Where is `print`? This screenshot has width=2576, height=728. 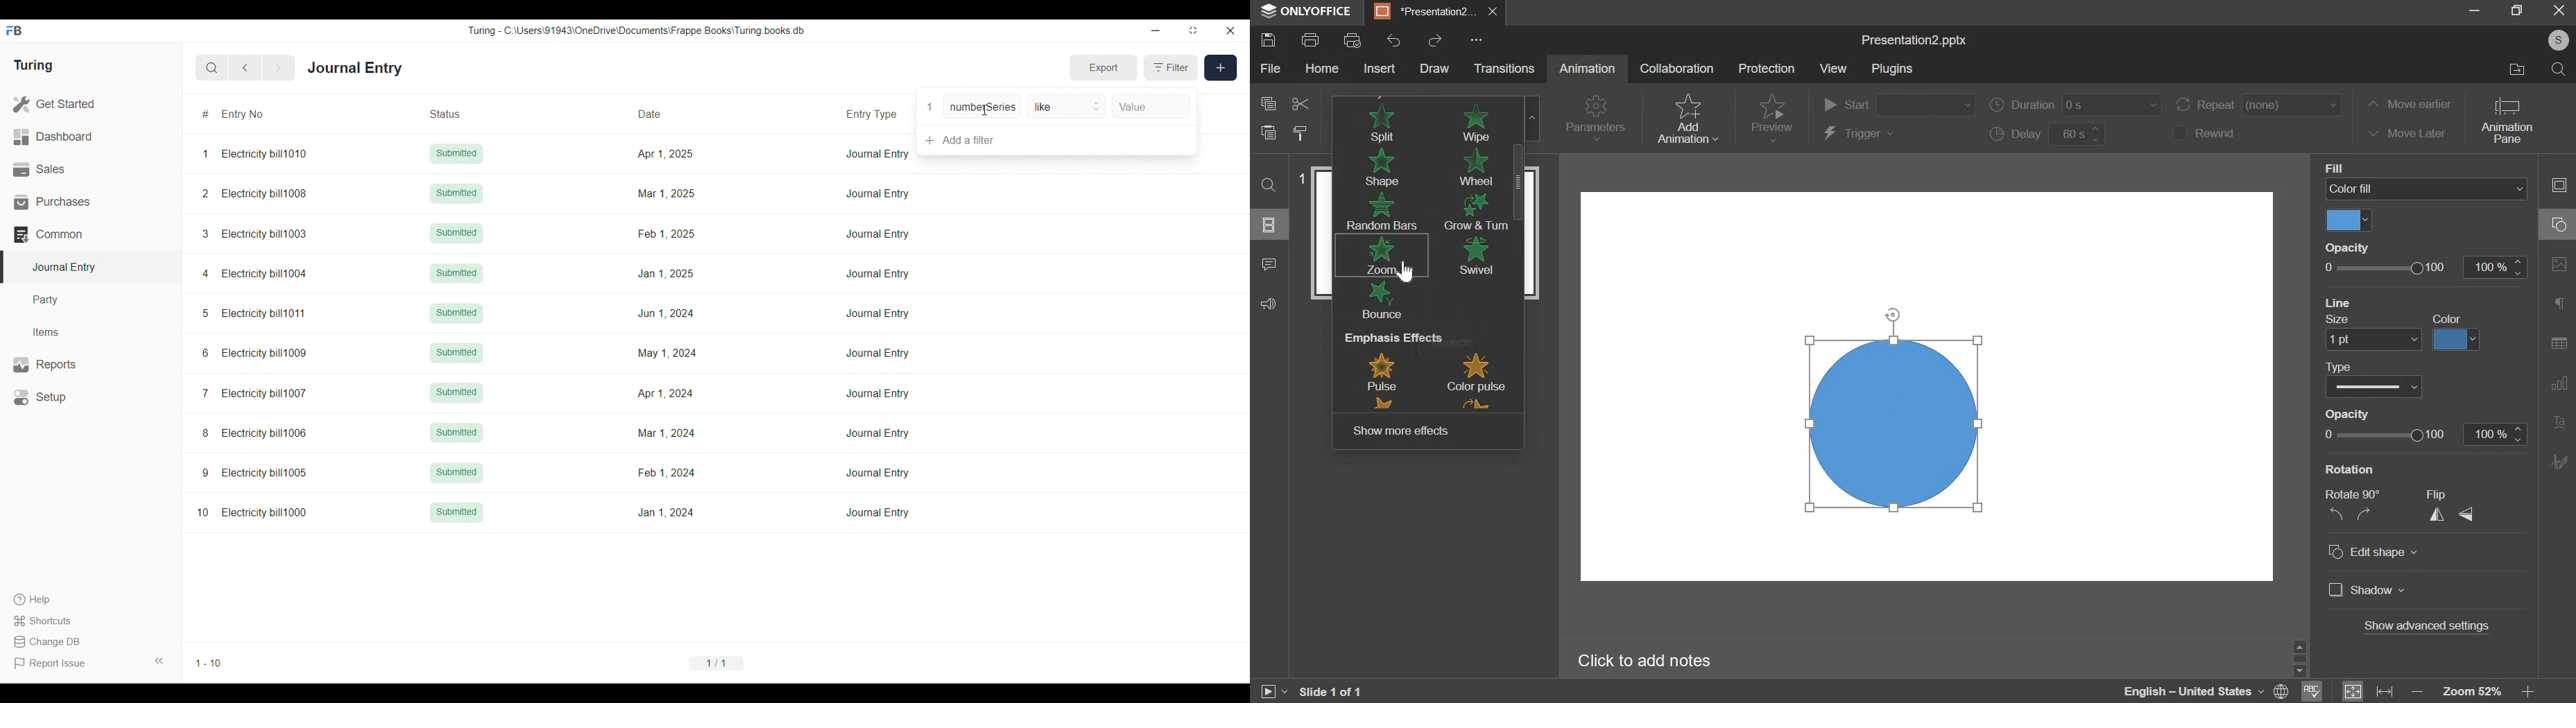
print is located at coordinates (1312, 39).